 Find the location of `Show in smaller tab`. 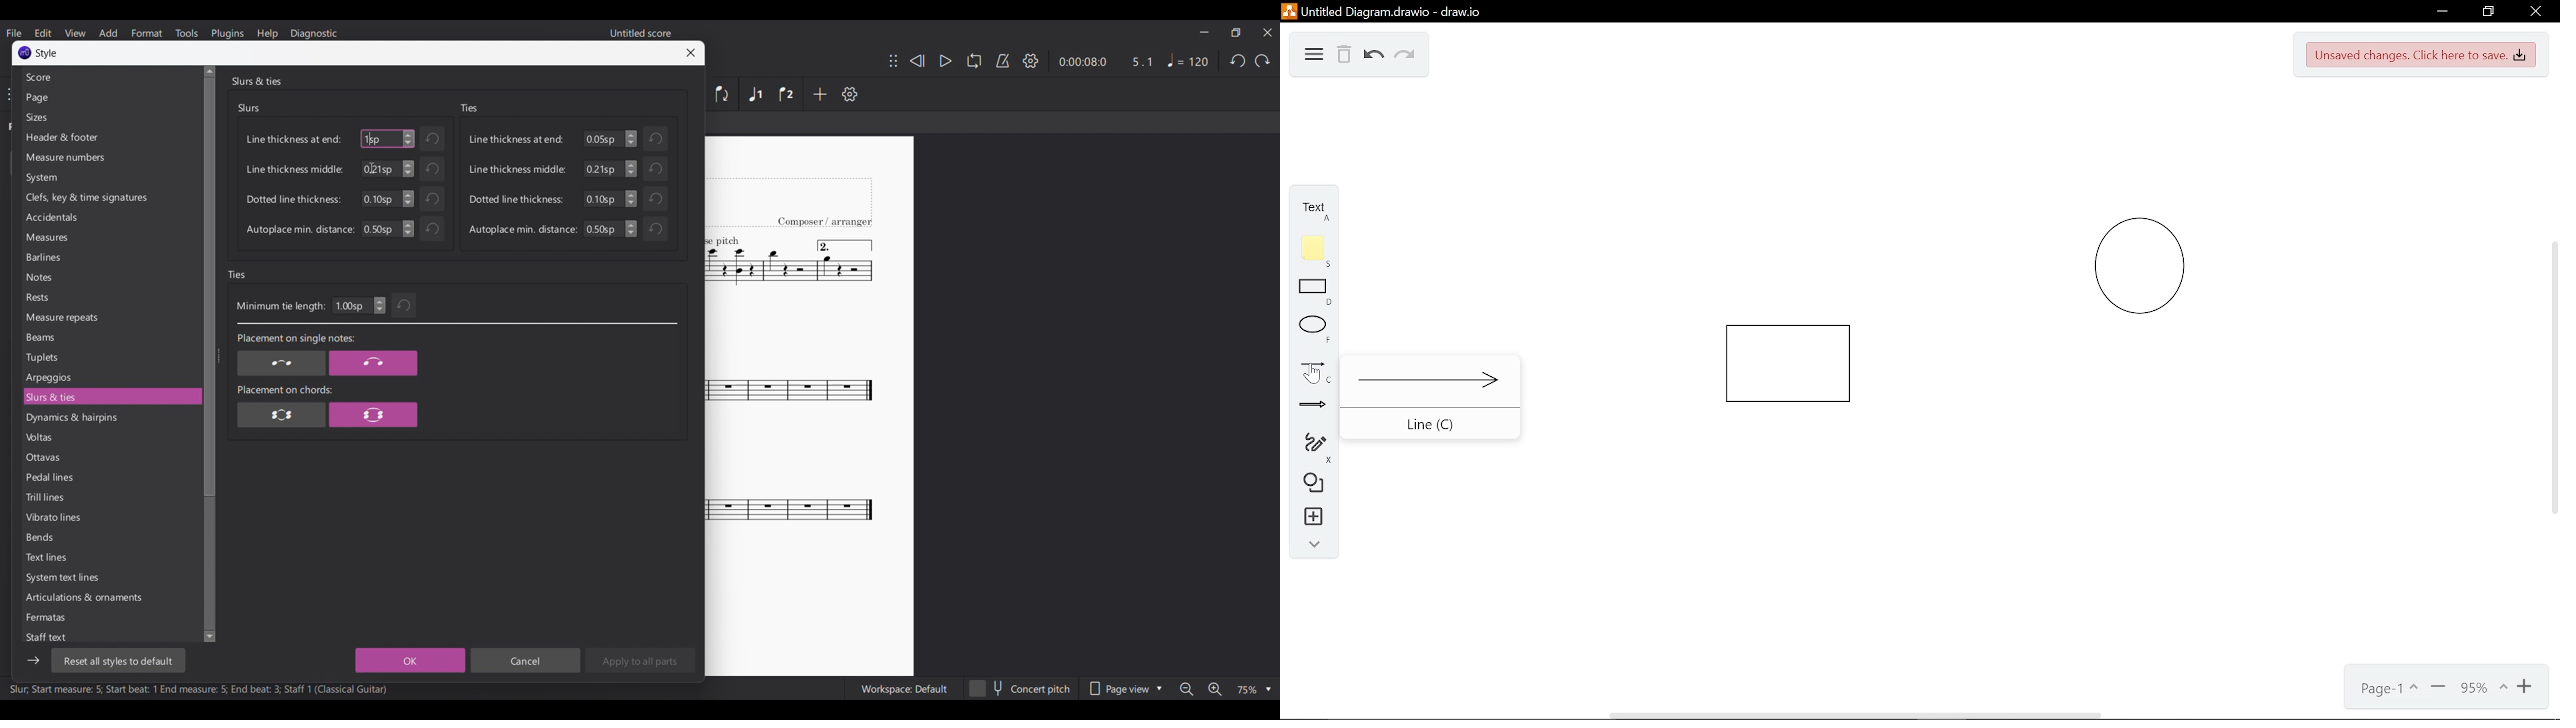

Show in smaller tab is located at coordinates (1236, 33).